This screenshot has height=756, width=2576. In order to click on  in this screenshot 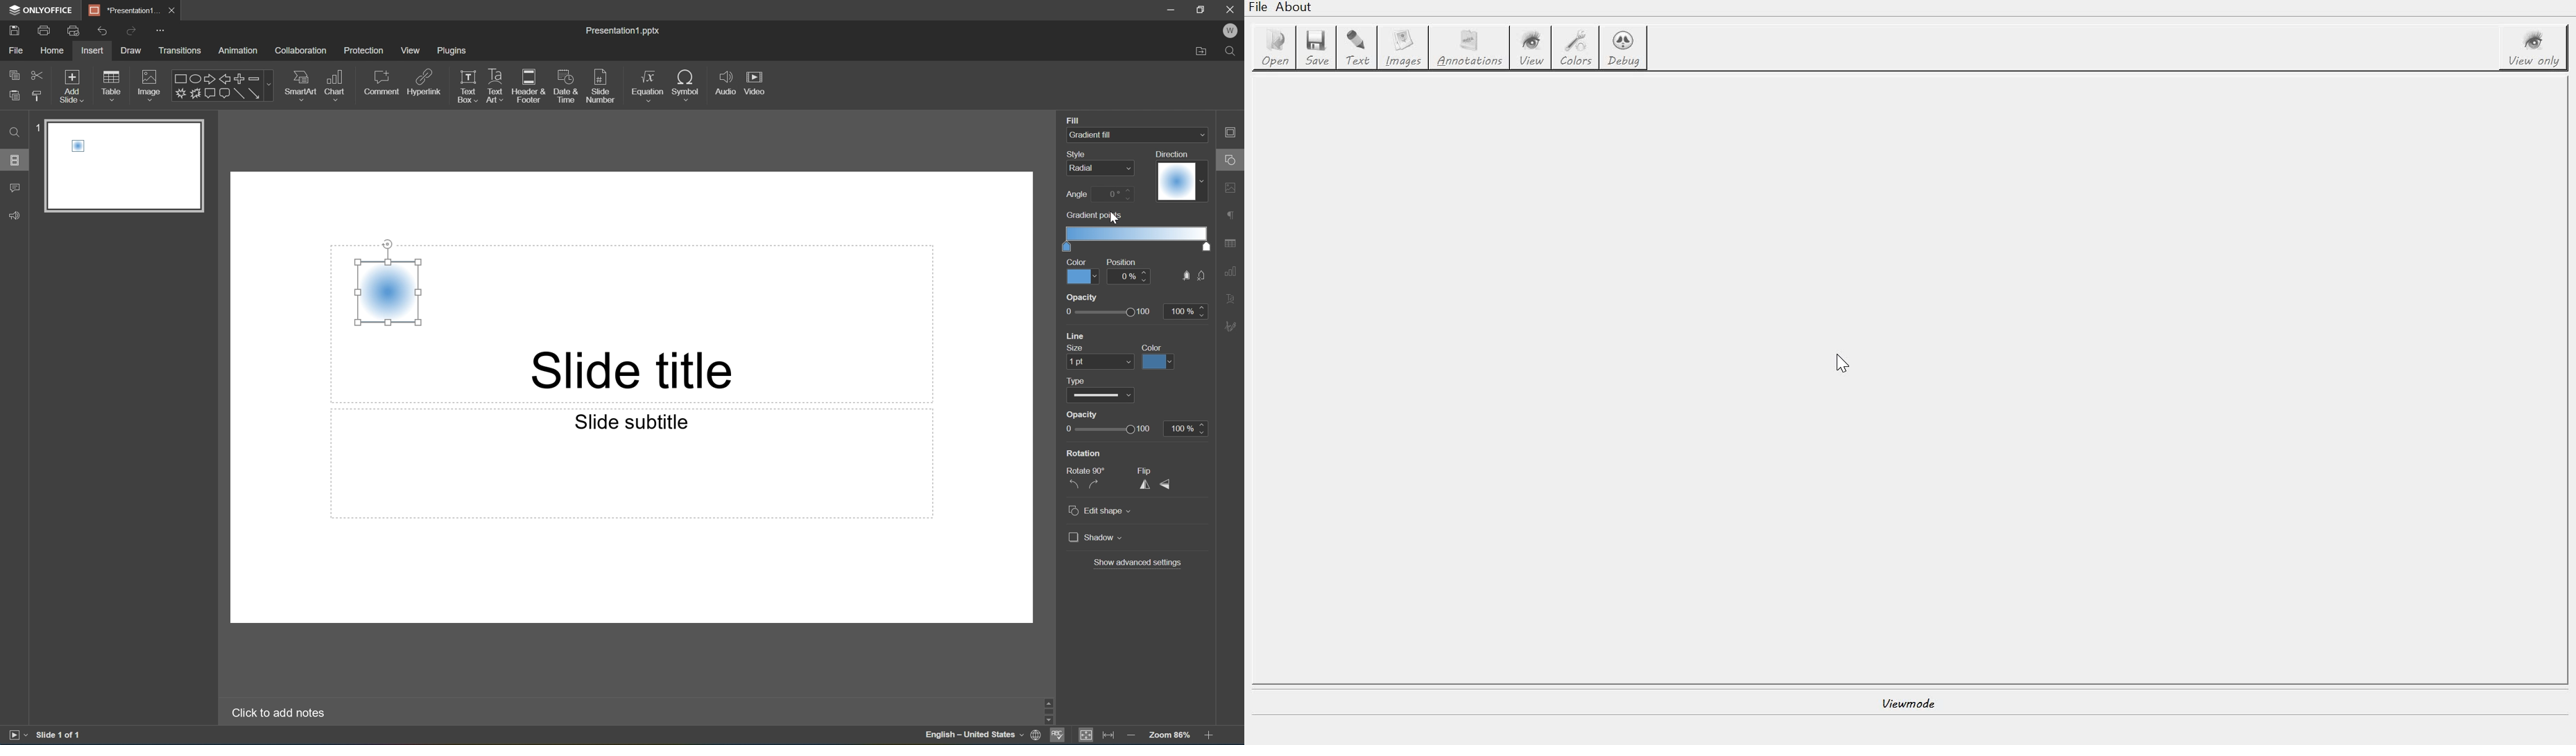, I will do `click(194, 93)`.